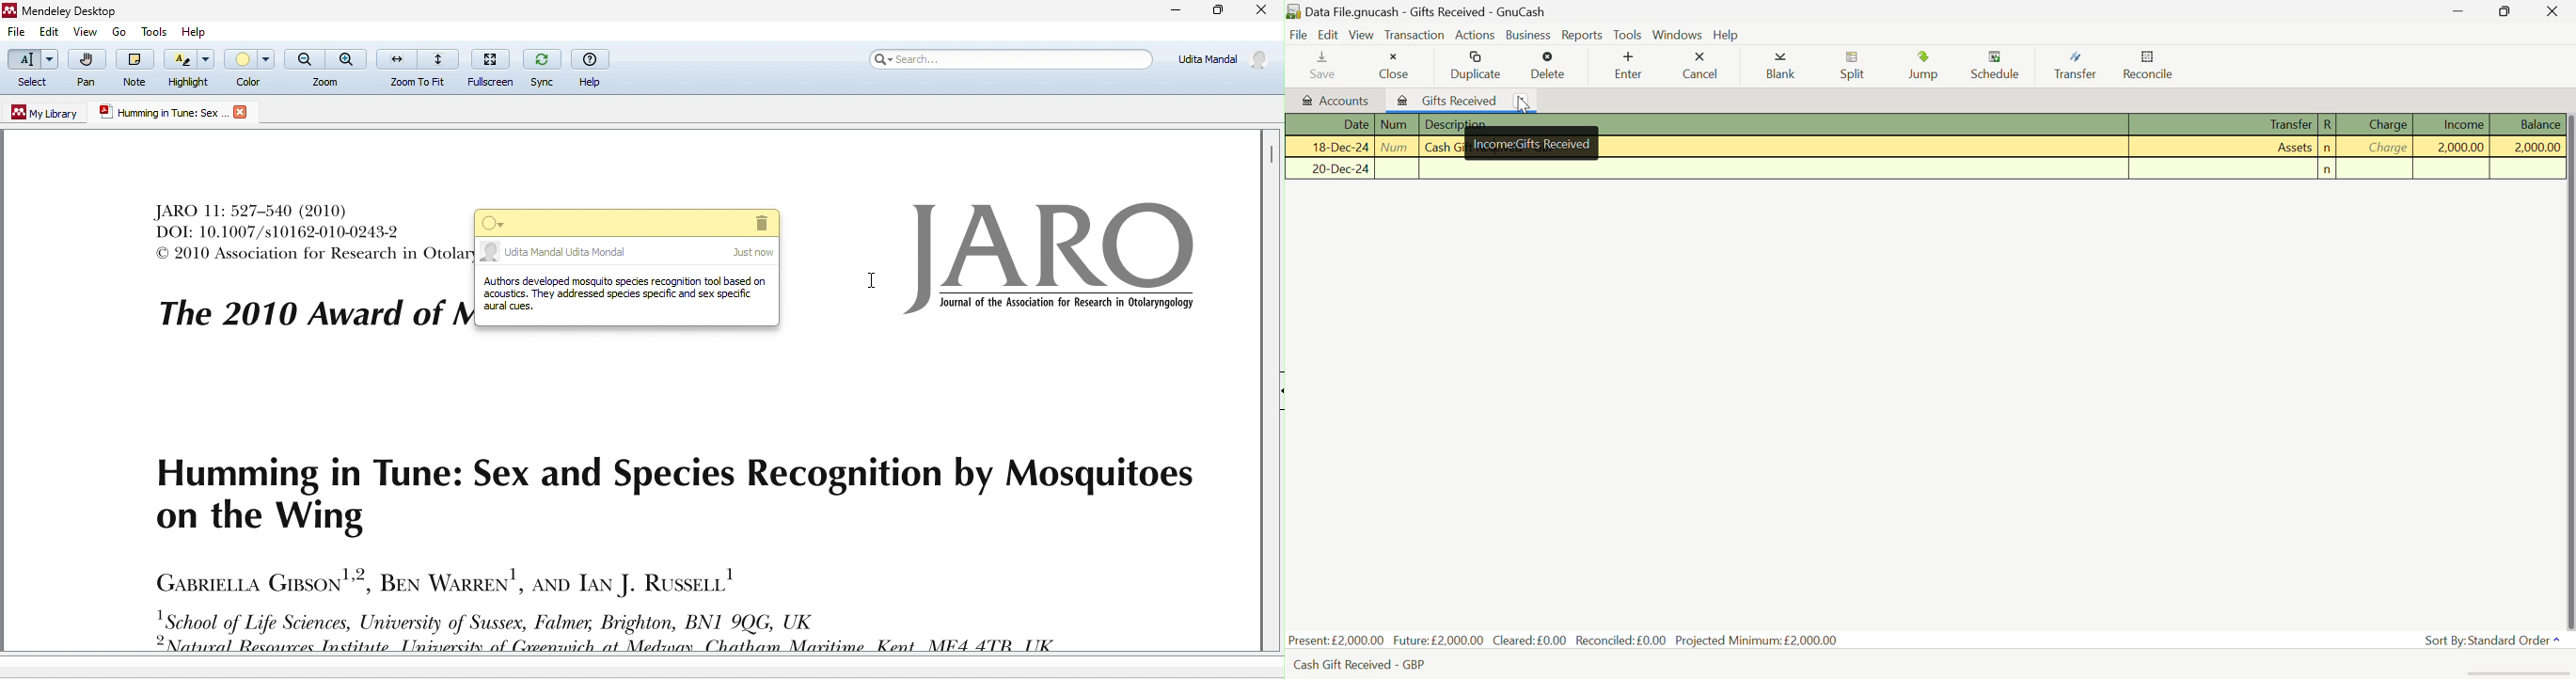  I want to click on sync, so click(544, 68).